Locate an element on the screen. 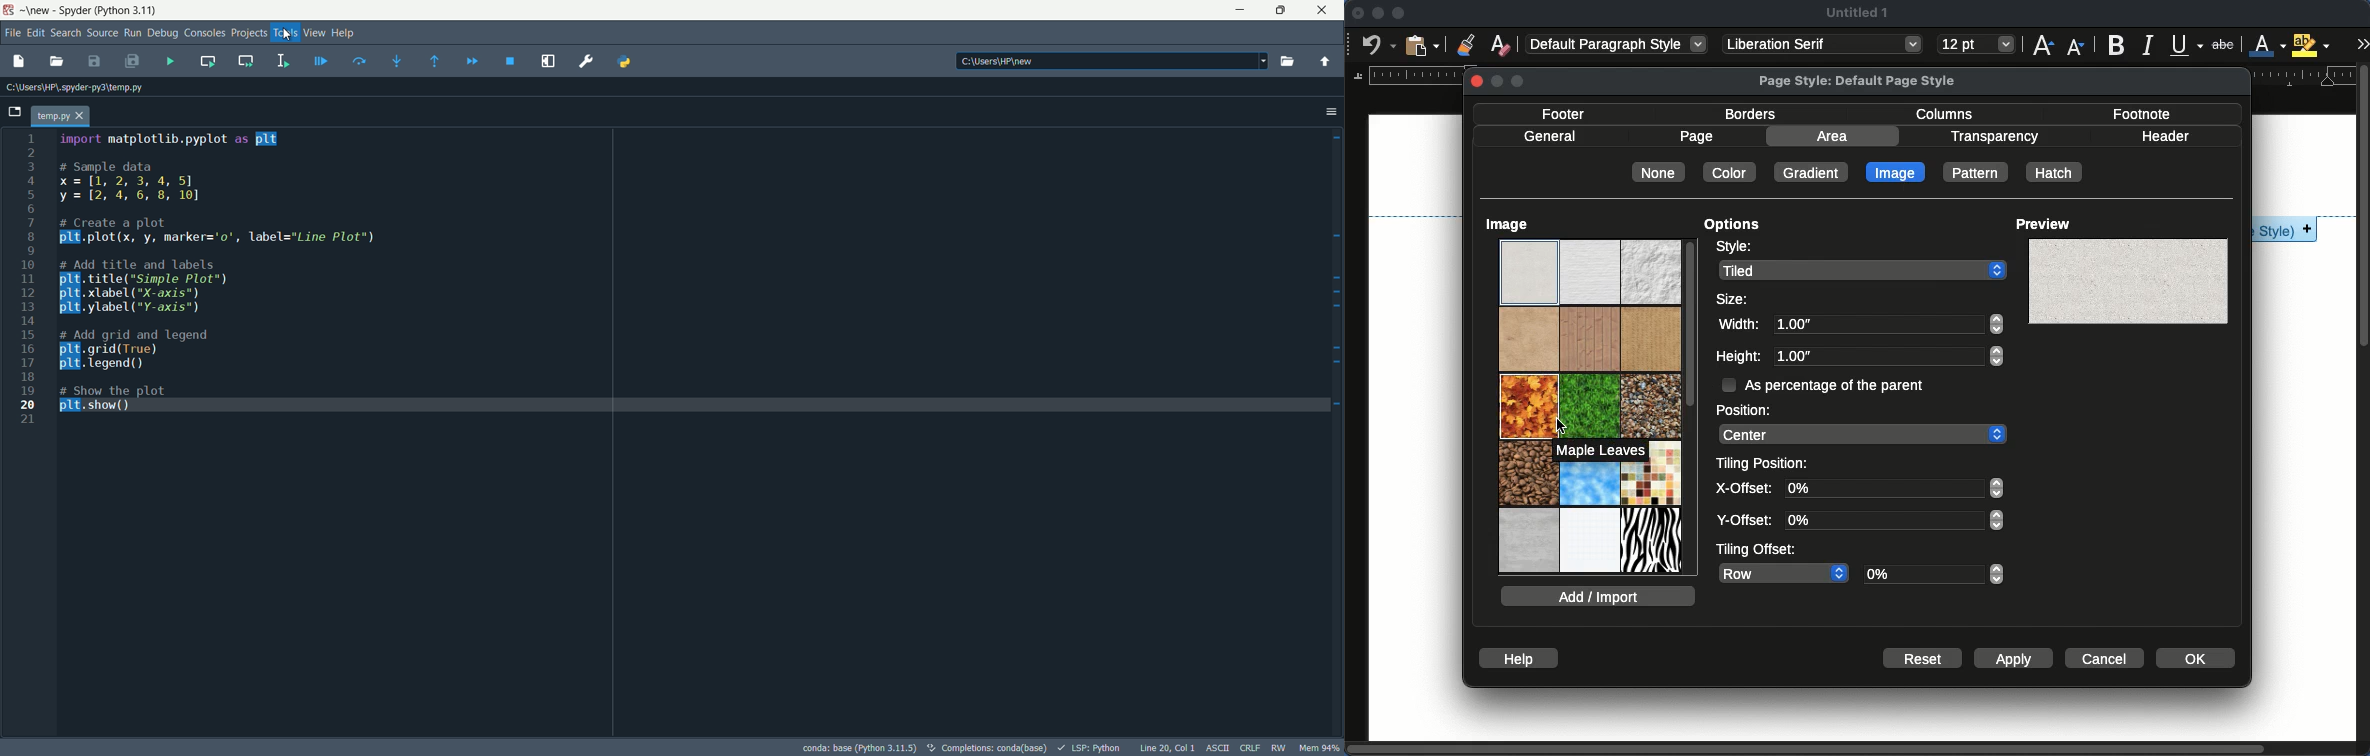 This screenshot has height=756, width=2380. center is located at coordinates (1863, 435).